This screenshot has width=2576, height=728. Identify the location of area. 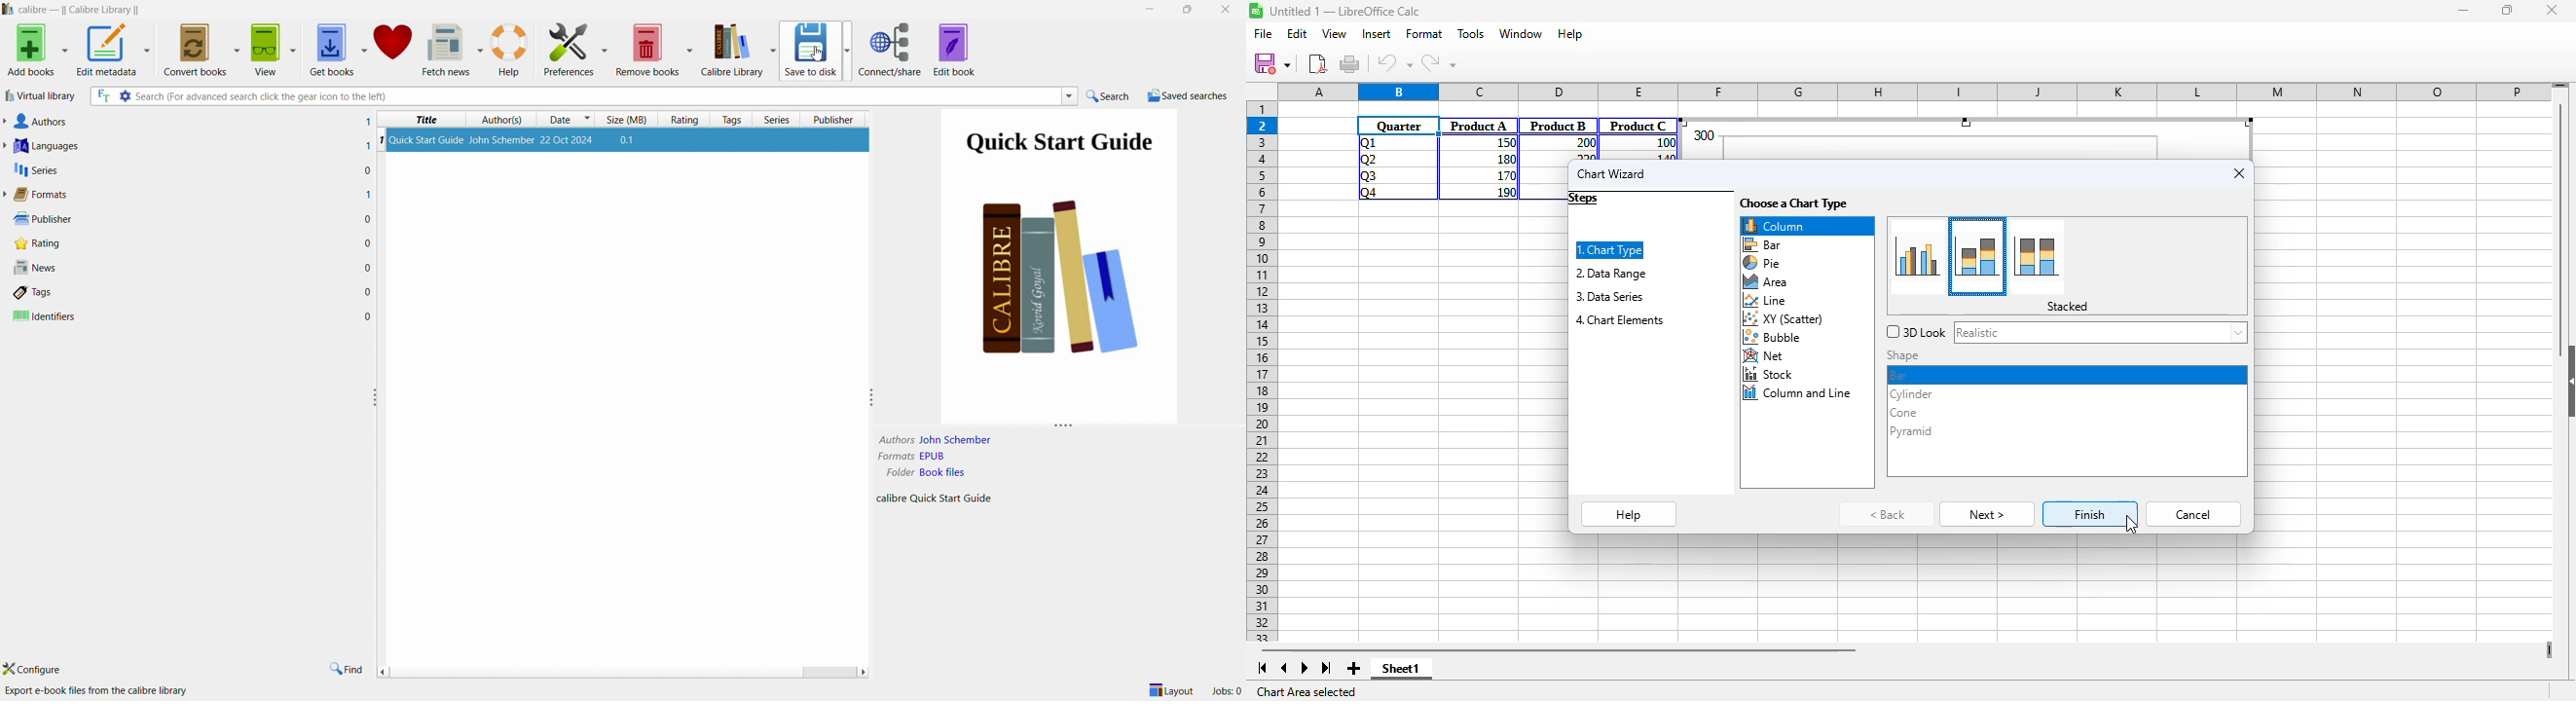
(1765, 282).